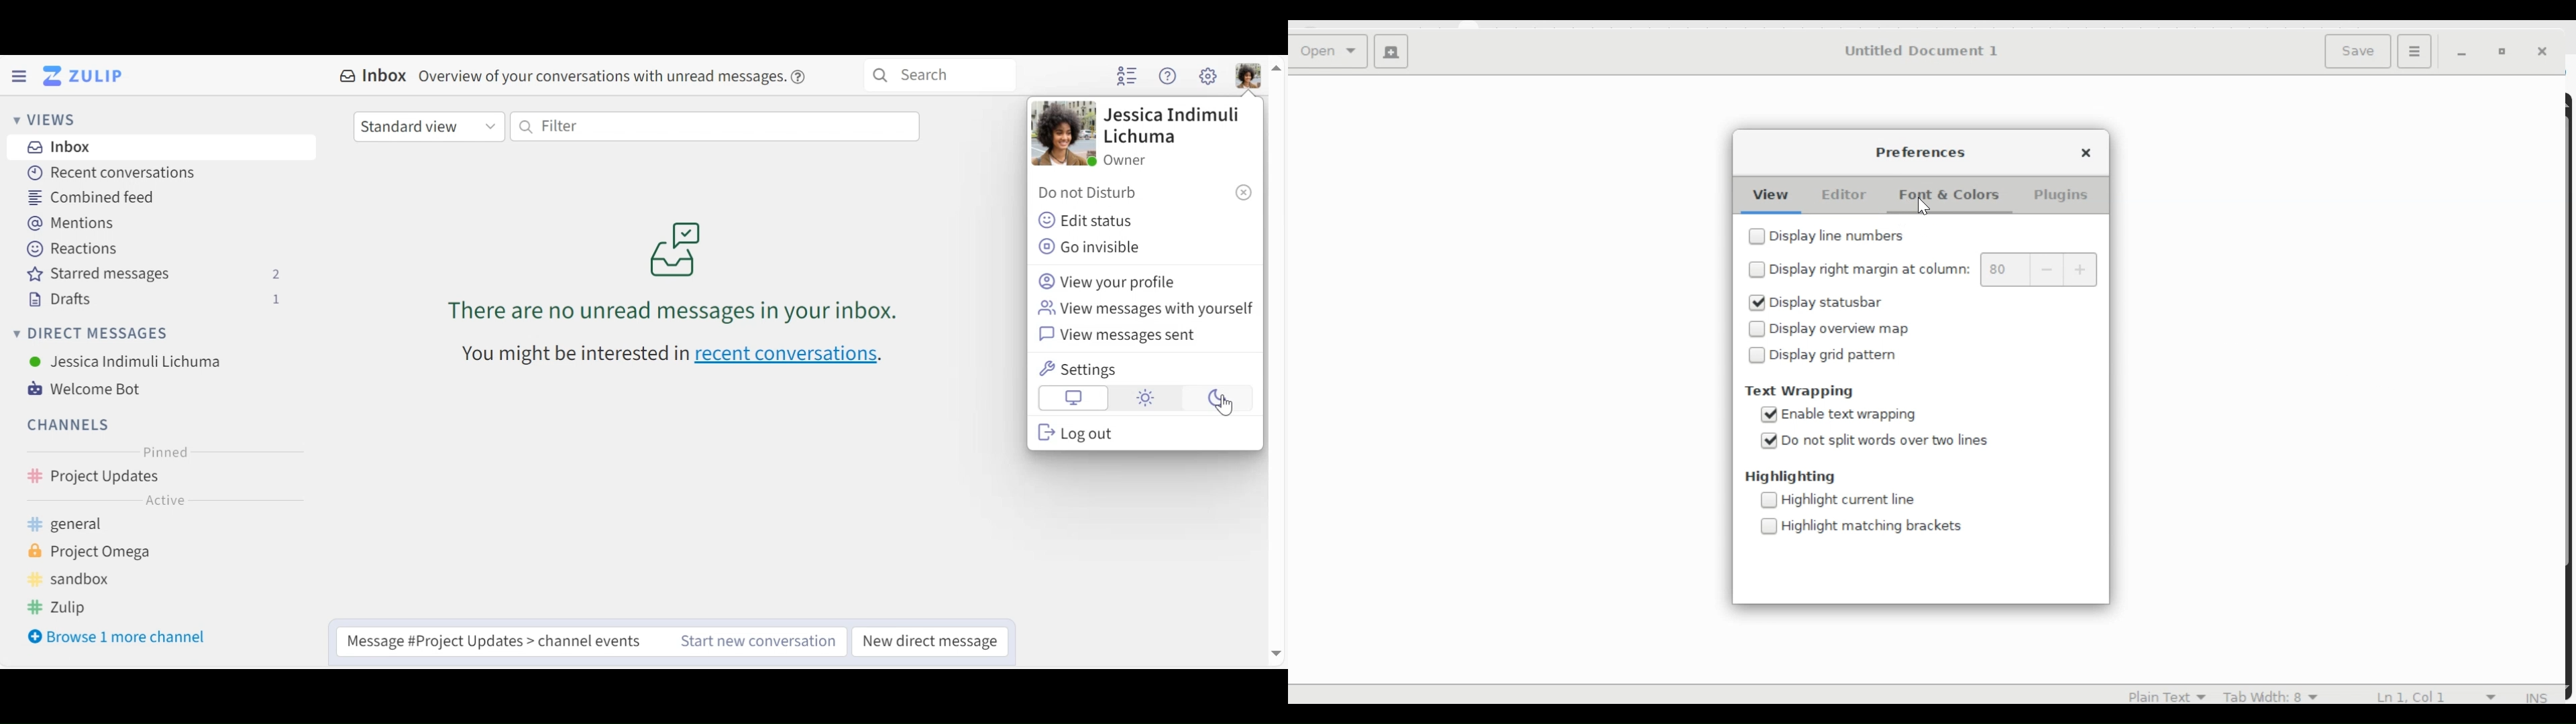 The image size is (2576, 728). Describe the element at coordinates (929, 642) in the screenshot. I see `New Direct message` at that location.